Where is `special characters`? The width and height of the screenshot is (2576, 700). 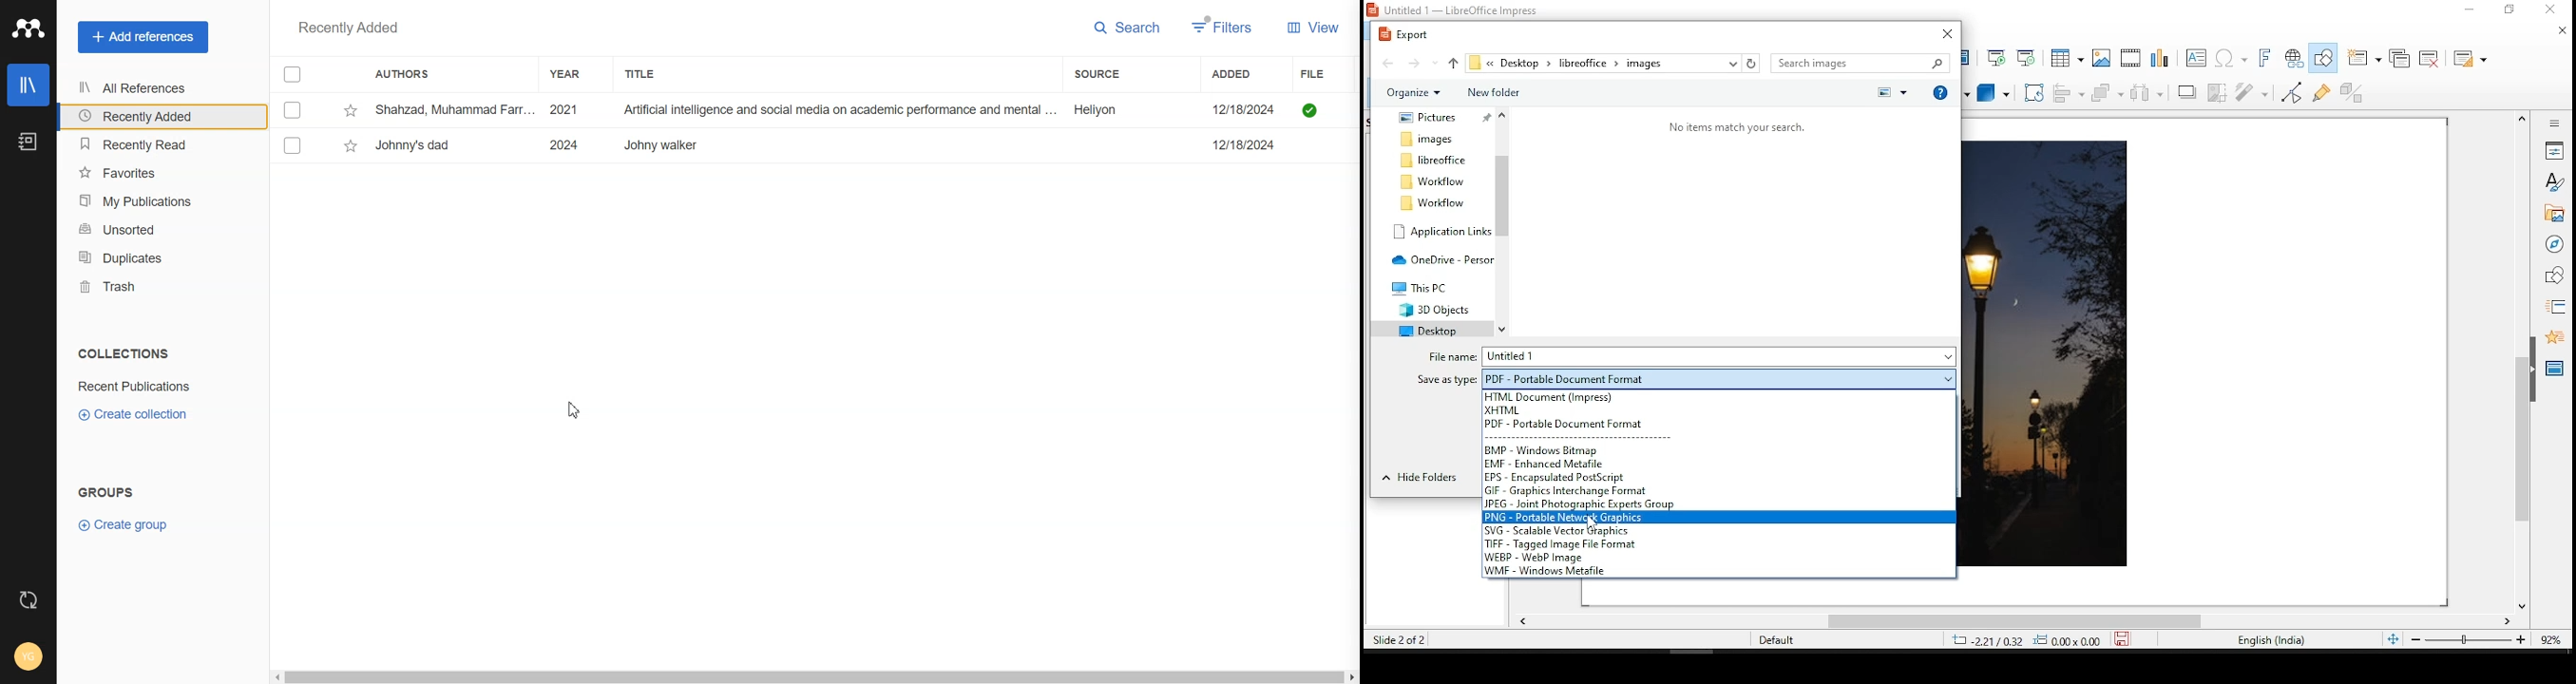
special characters is located at coordinates (2230, 58).